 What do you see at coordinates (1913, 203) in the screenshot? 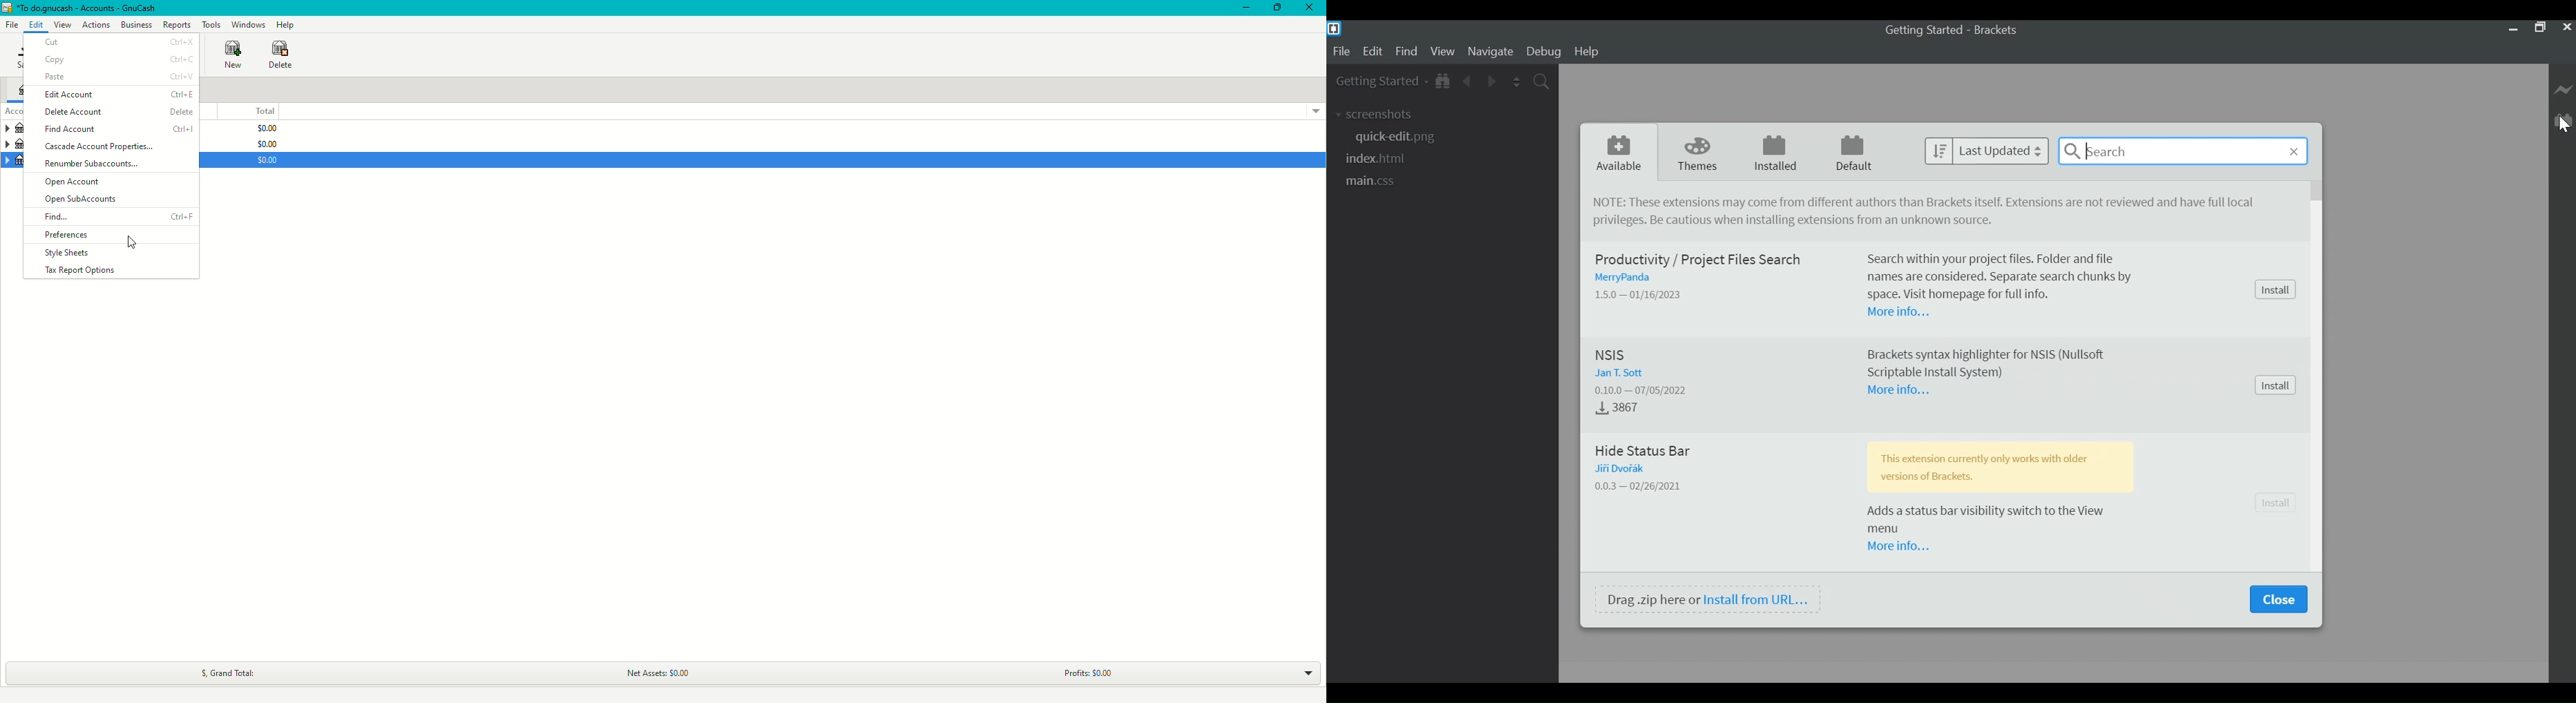
I see `NOTE: These extensions may come from different authors tan Brackets itself. Extensions are not reviewed and have full local privileges` at bounding box center [1913, 203].